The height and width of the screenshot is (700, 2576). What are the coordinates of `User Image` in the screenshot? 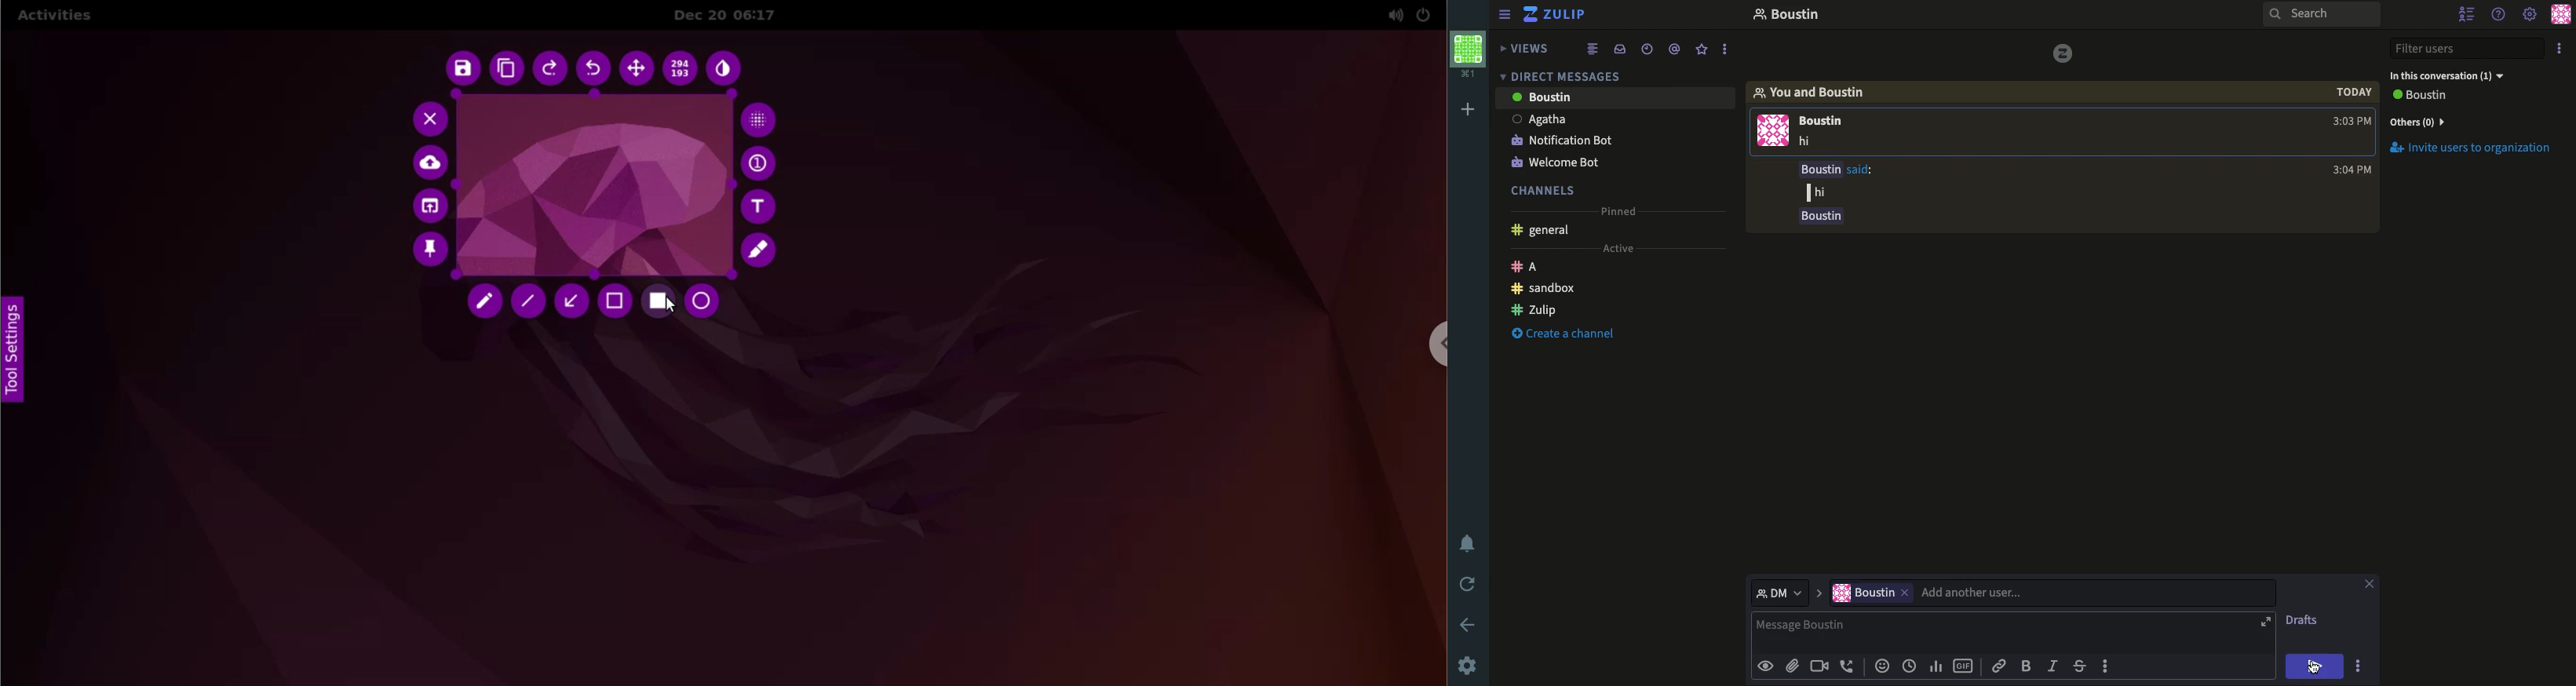 It's located at (1773, 133).